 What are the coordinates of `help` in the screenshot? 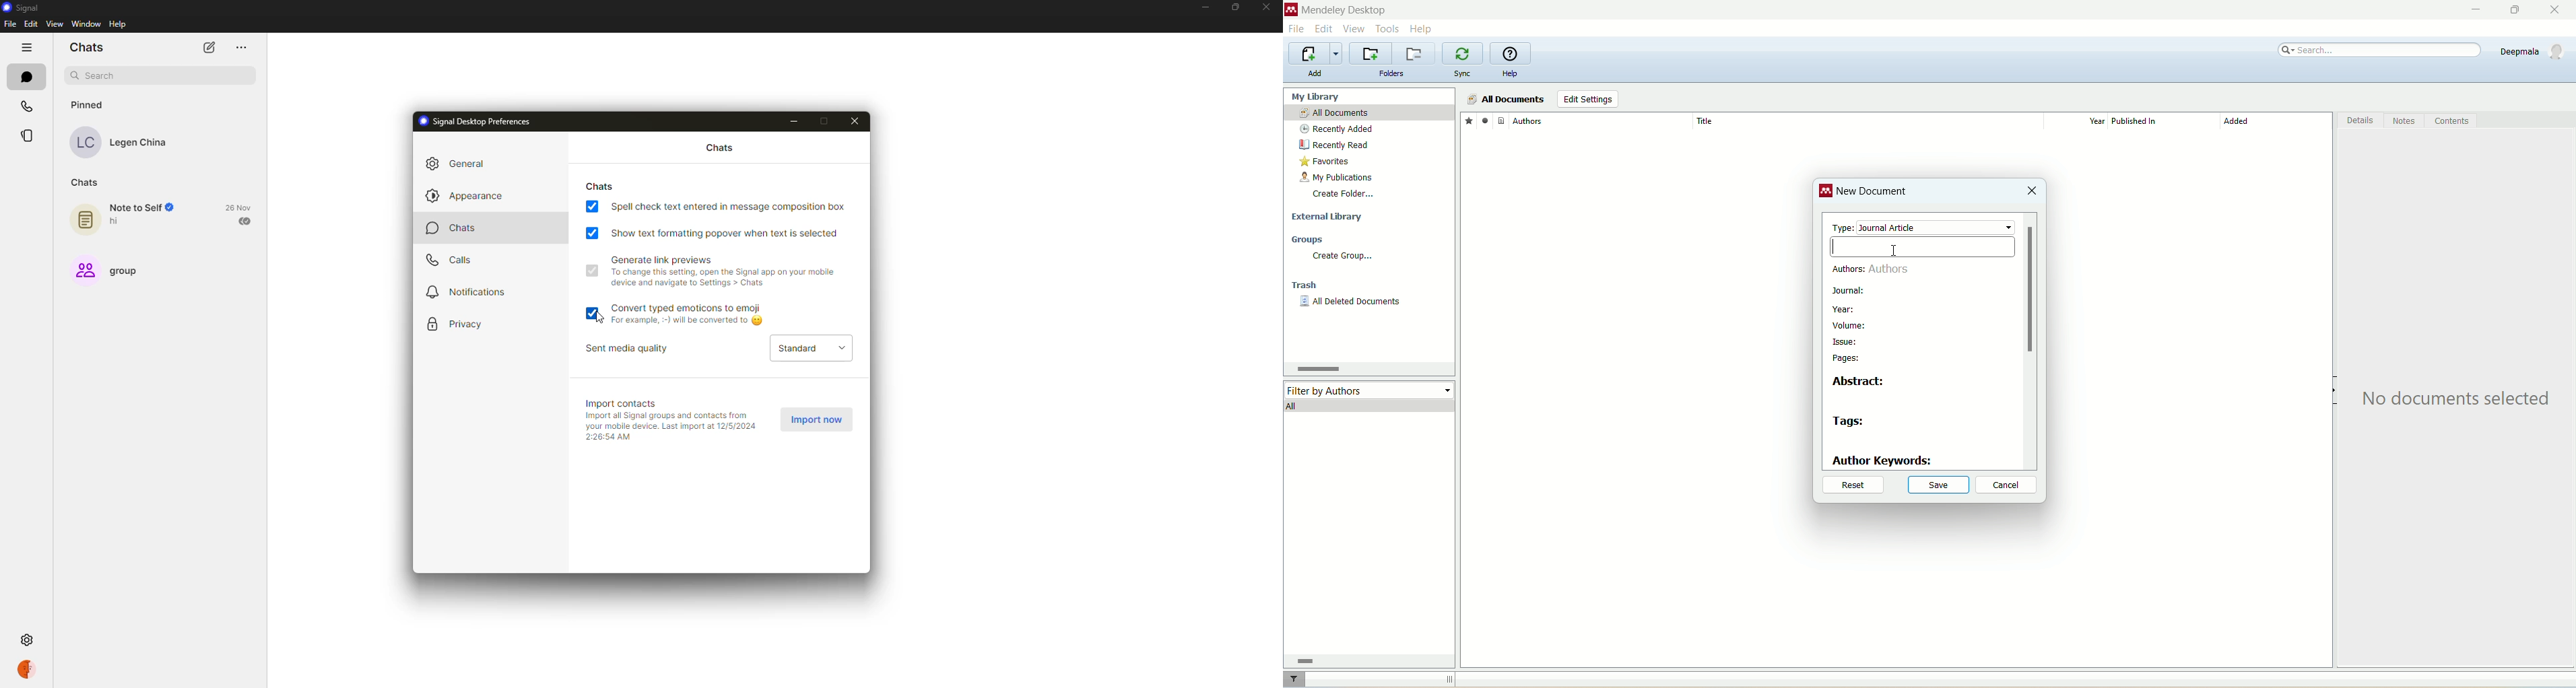 It's located at (1422, 28).